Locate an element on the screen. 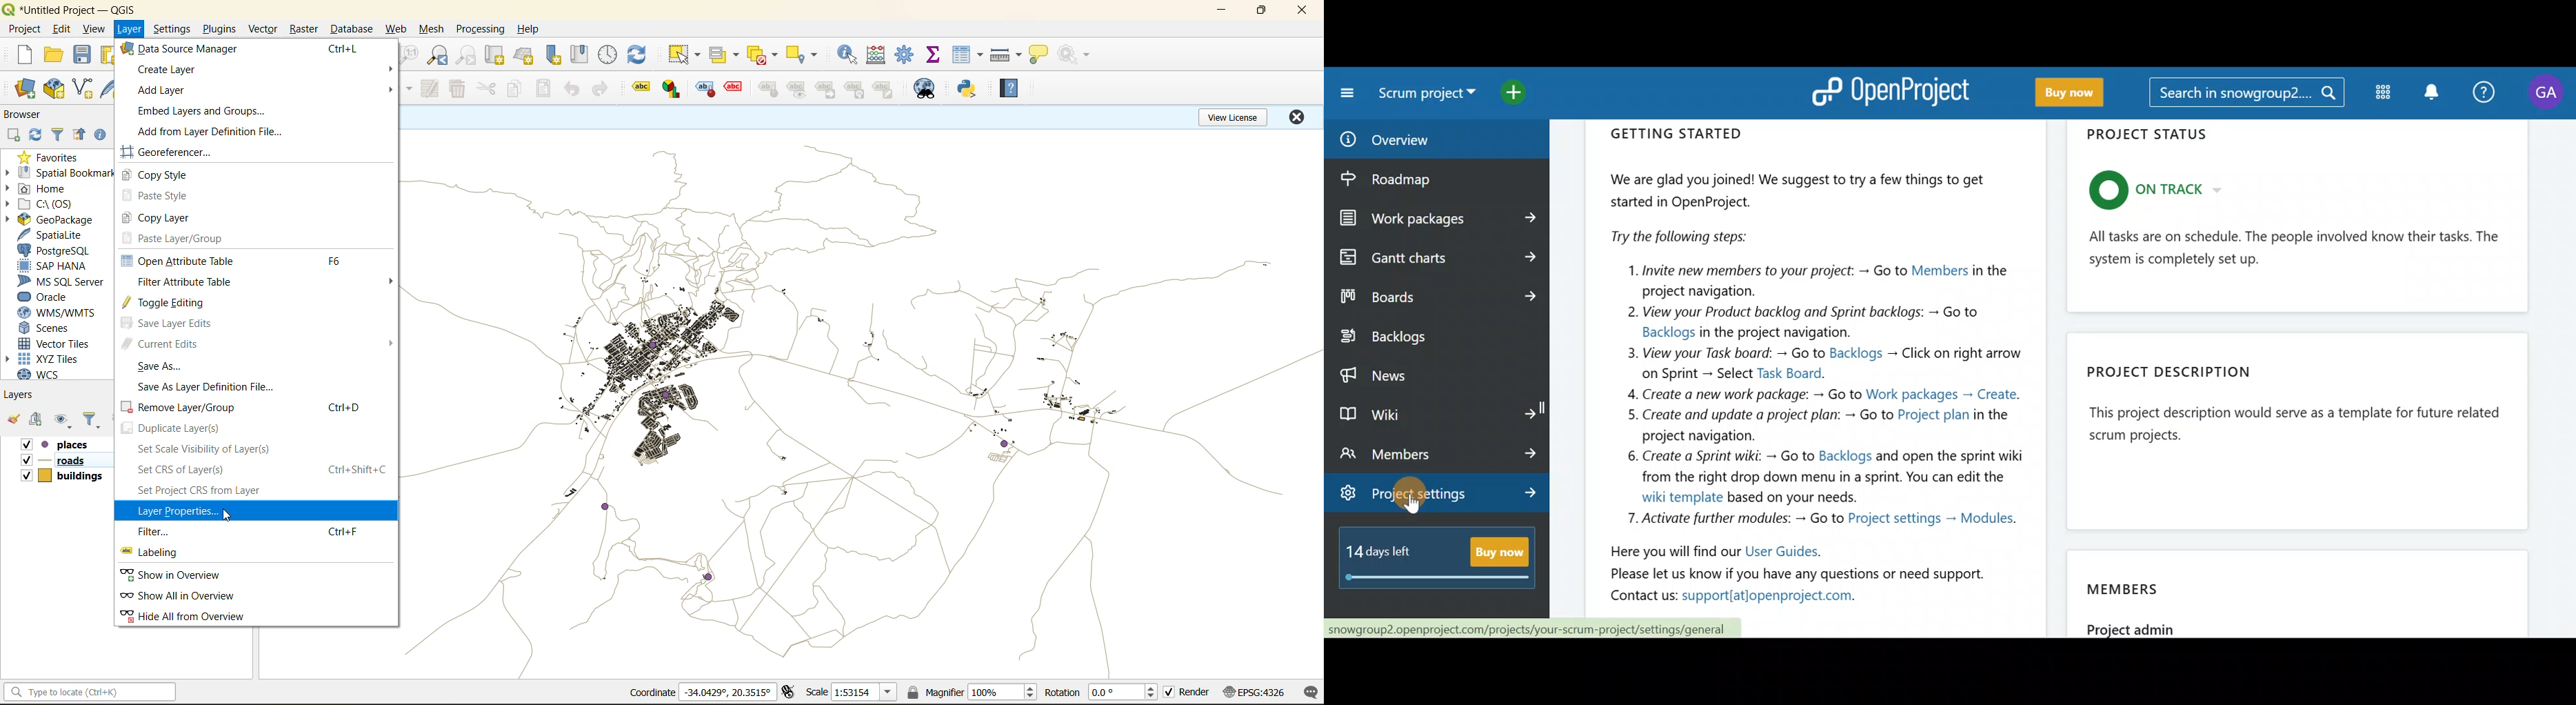 The width and height of the screenshot is (2576, 728). metasearch is located at coordinates (923, 90).